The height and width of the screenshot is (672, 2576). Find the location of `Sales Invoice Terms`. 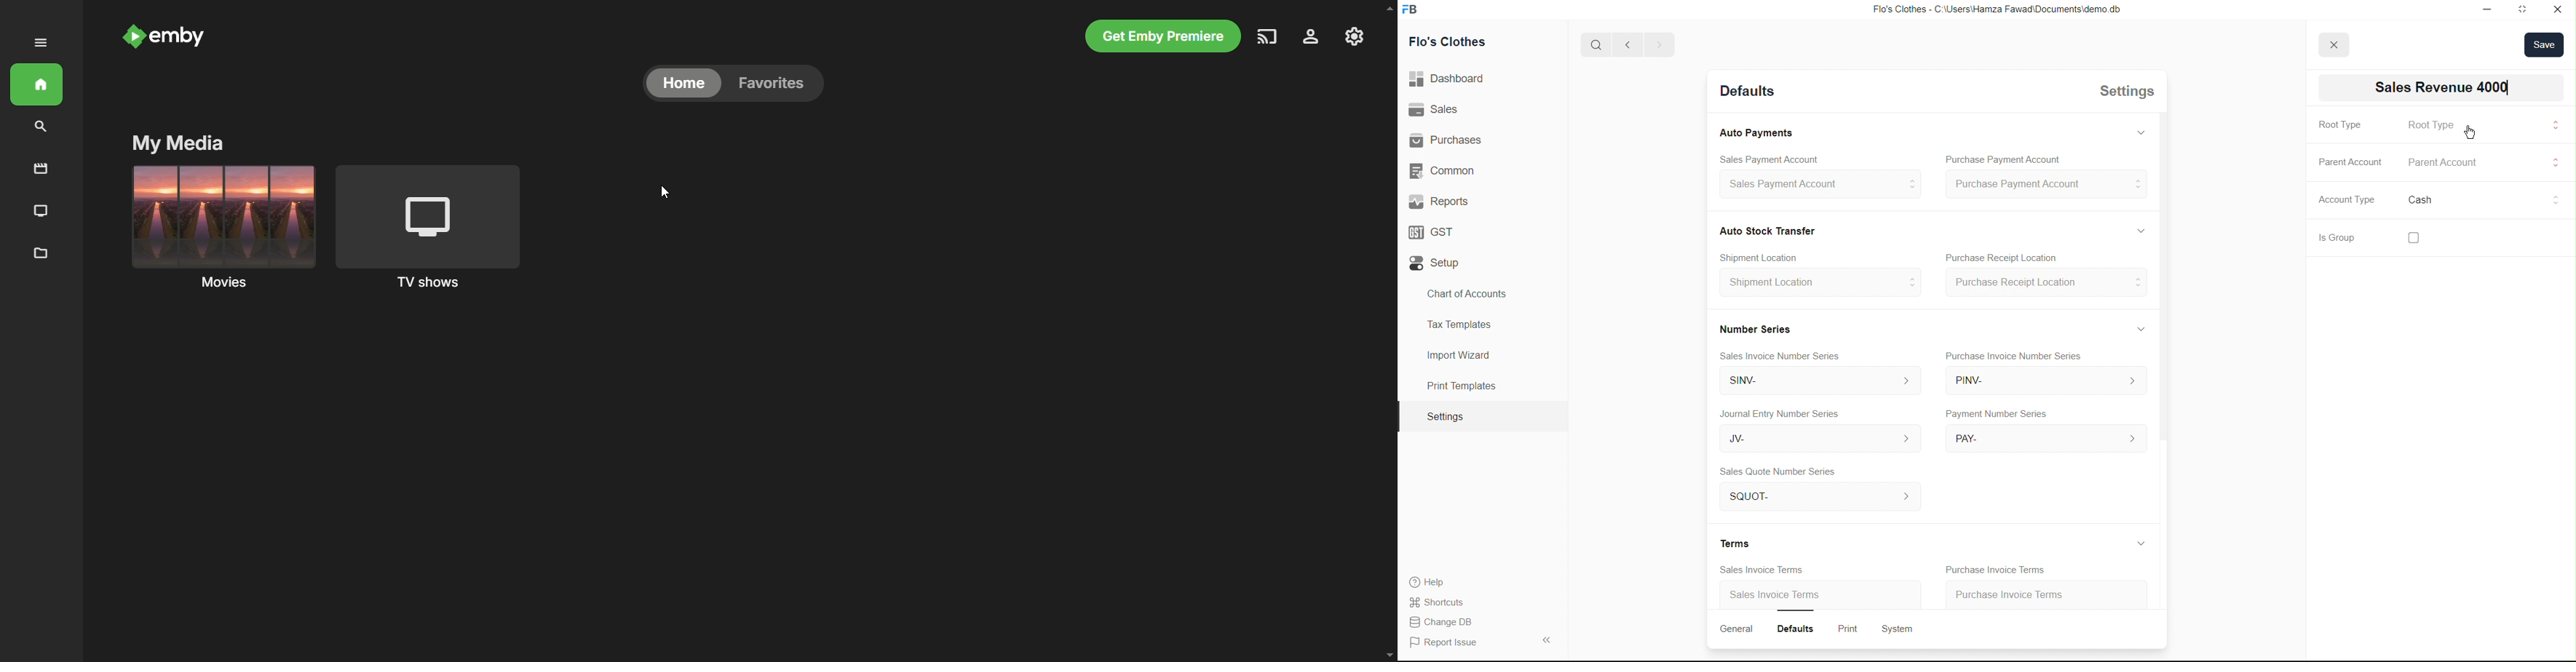

Sales Invoice Terms is located at coordinates (1777, 596).